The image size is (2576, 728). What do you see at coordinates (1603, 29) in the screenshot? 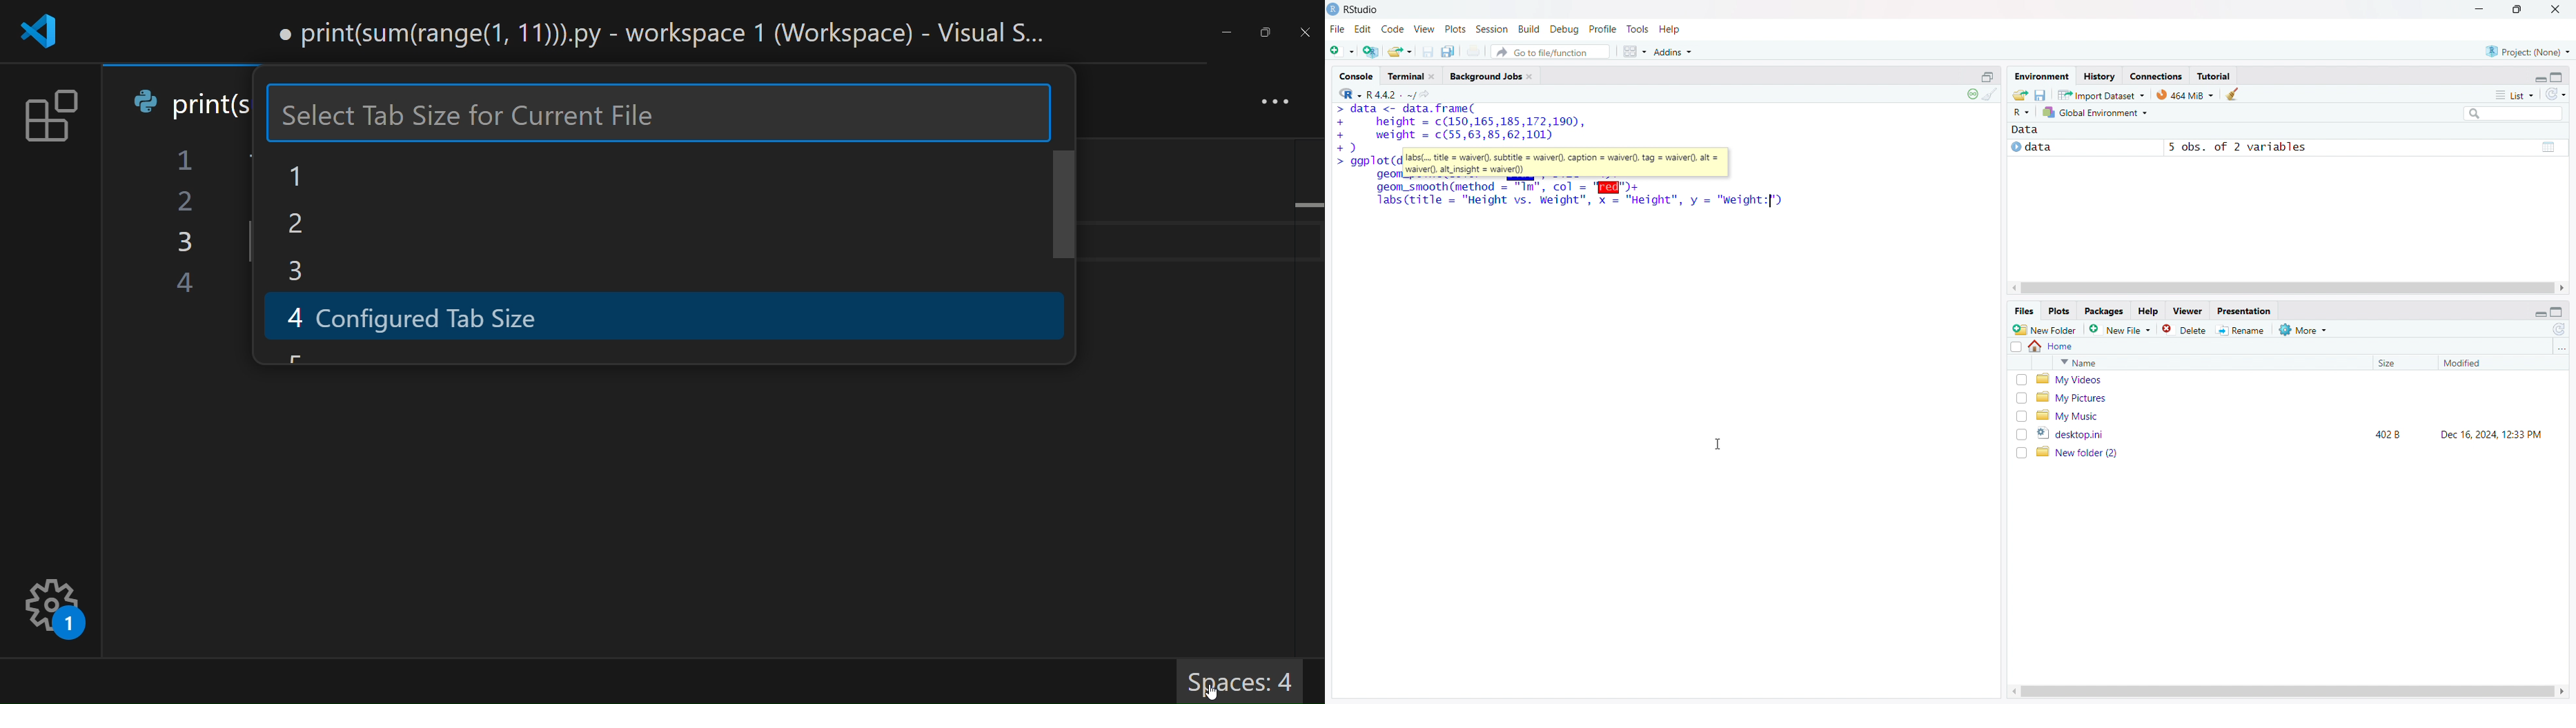
I see `profile` at bounding box center [1603, 29].